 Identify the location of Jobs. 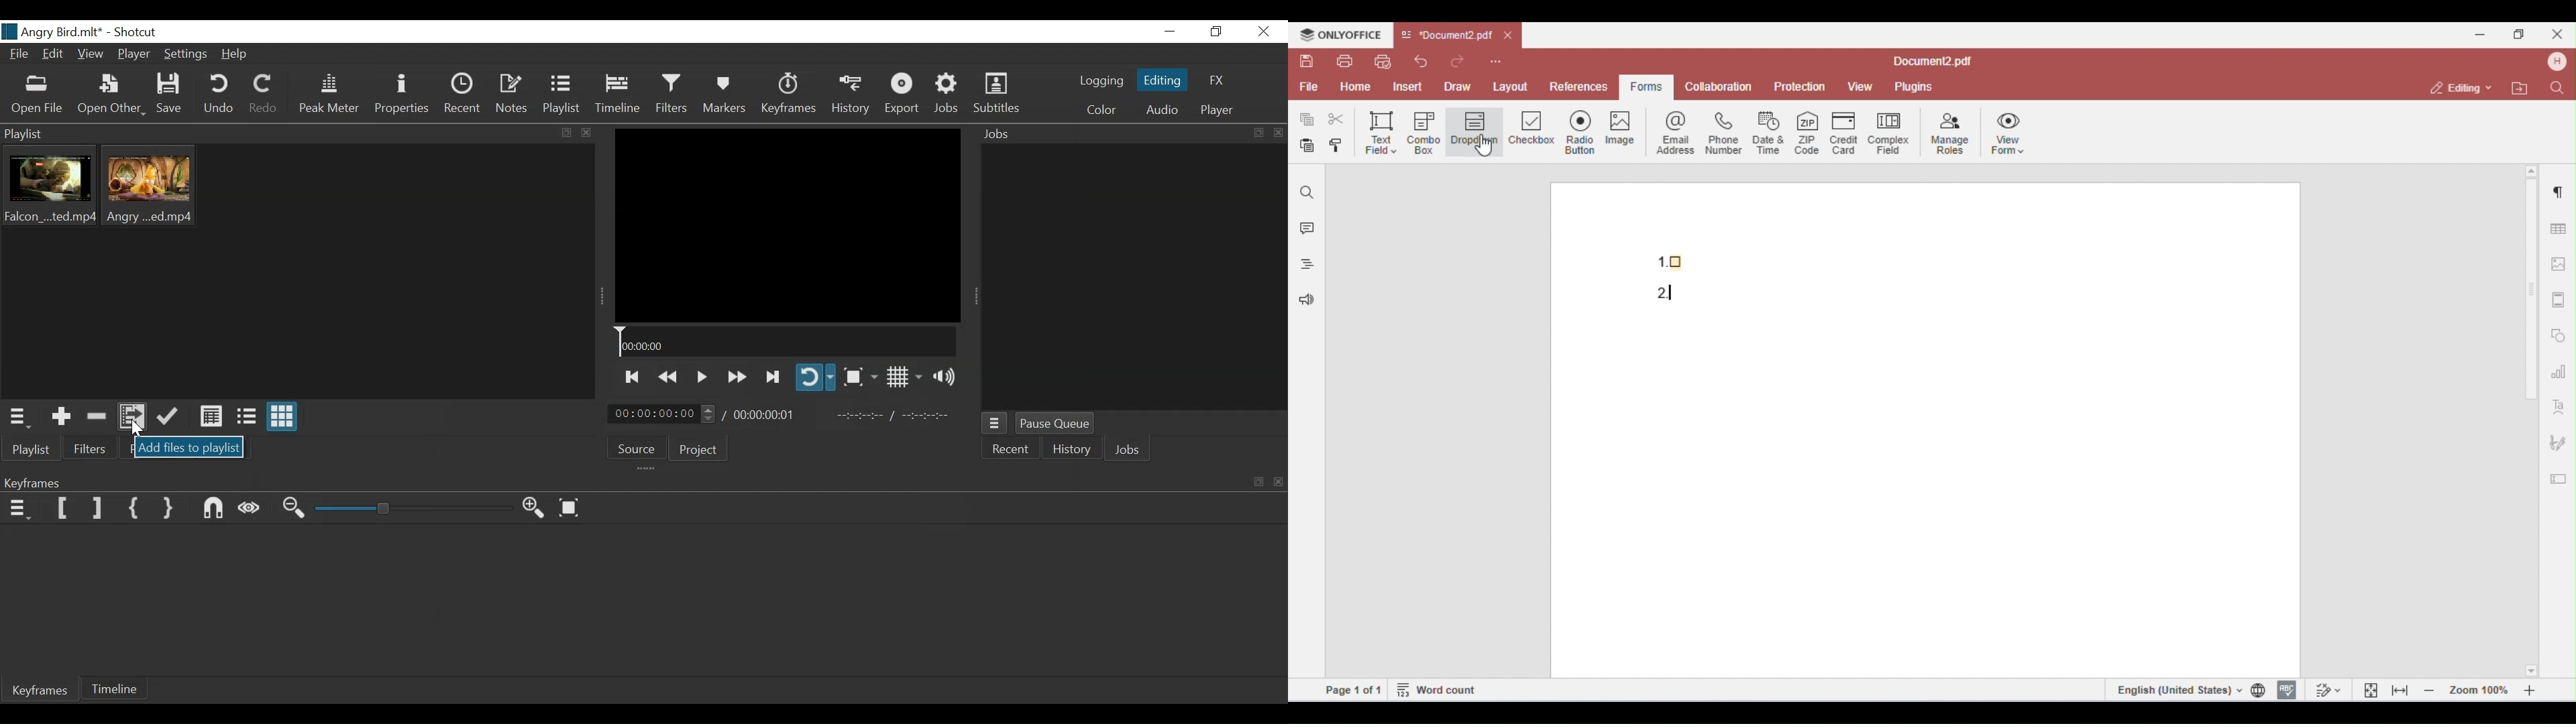
(1130, 450).